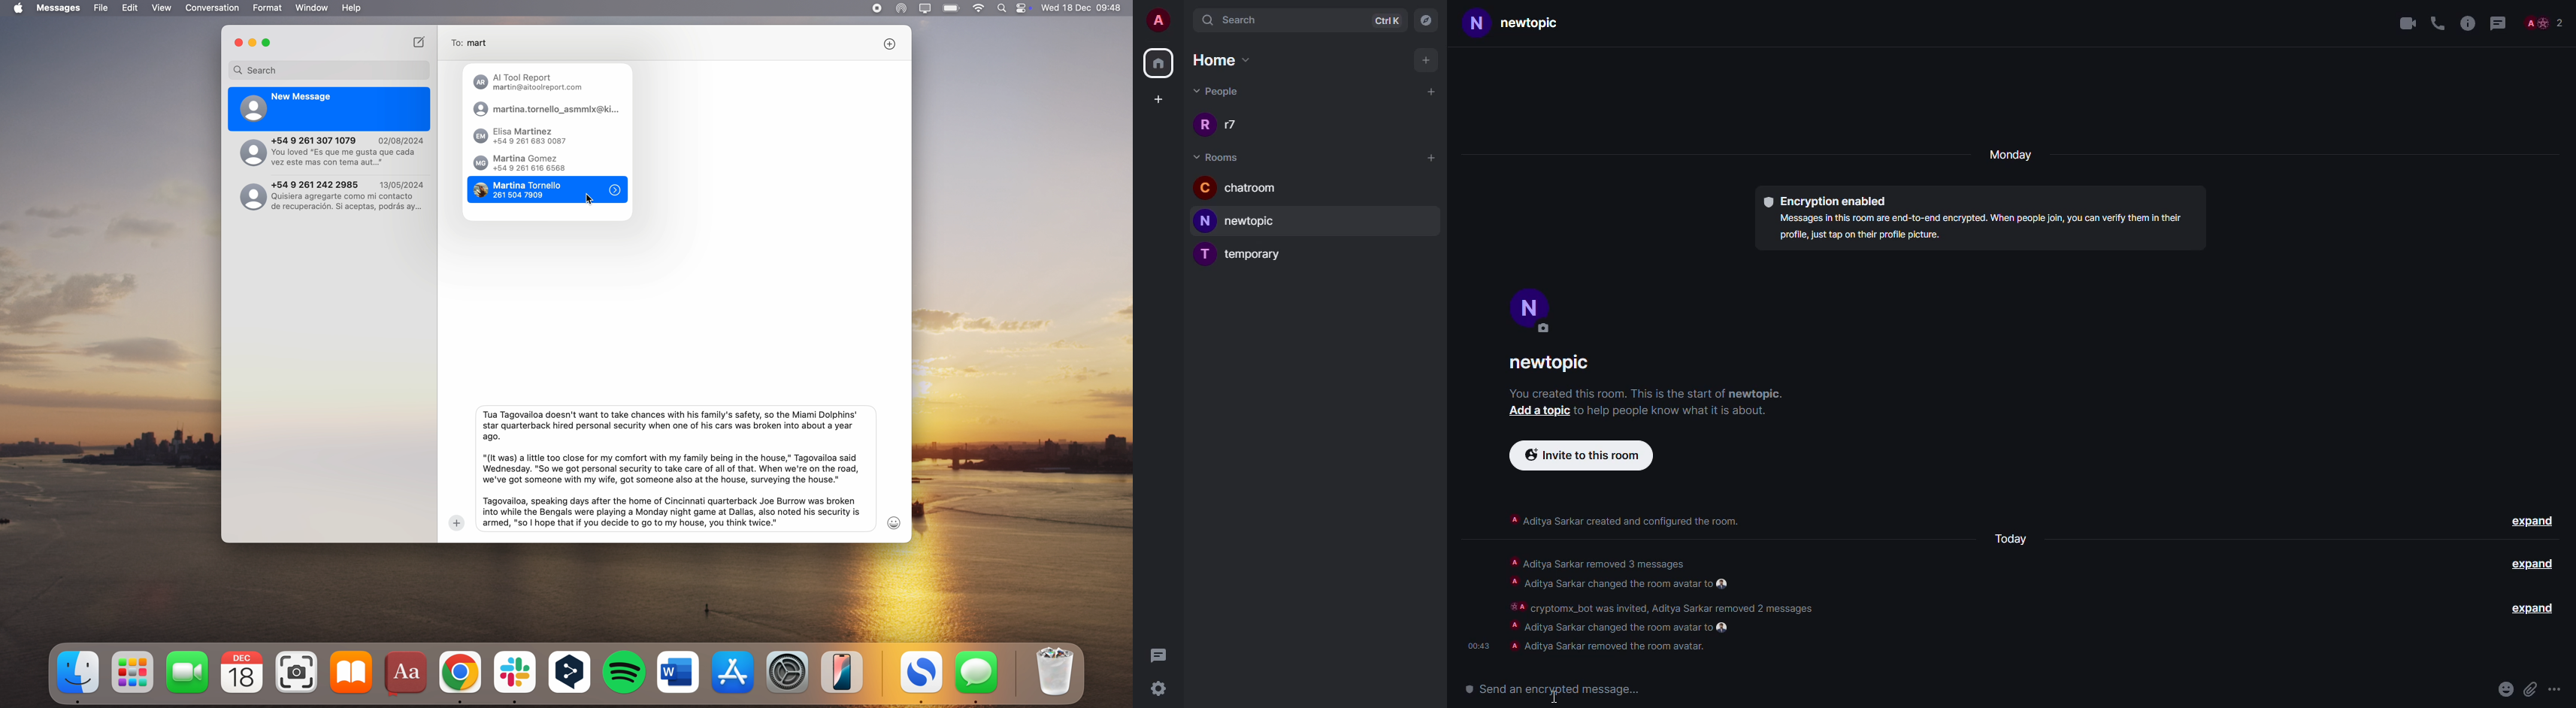 This screenshot has width=2576, height=728. What do you see at coordinates (1158, 655) in the screenshot?
I see `threads` at bounding box center [1158, 655].